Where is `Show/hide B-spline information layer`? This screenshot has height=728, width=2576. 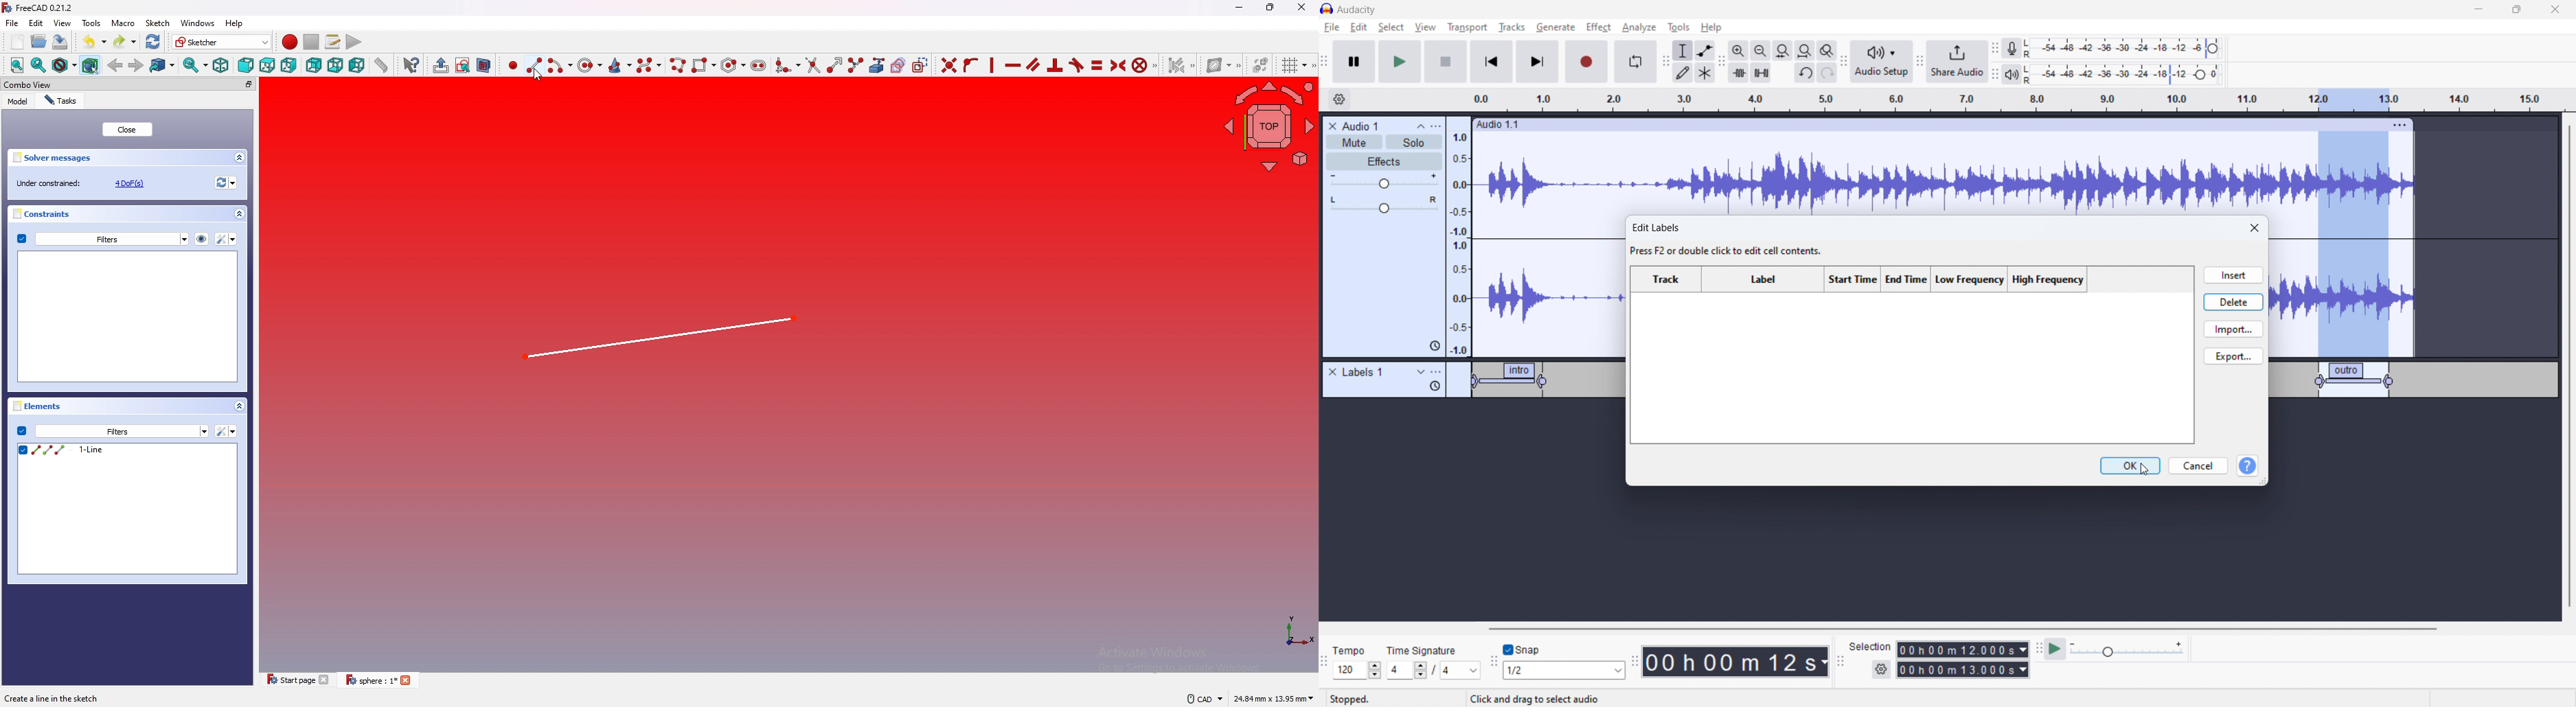 Show/hide B-spline information layer is located at coordinates (1224, 64).